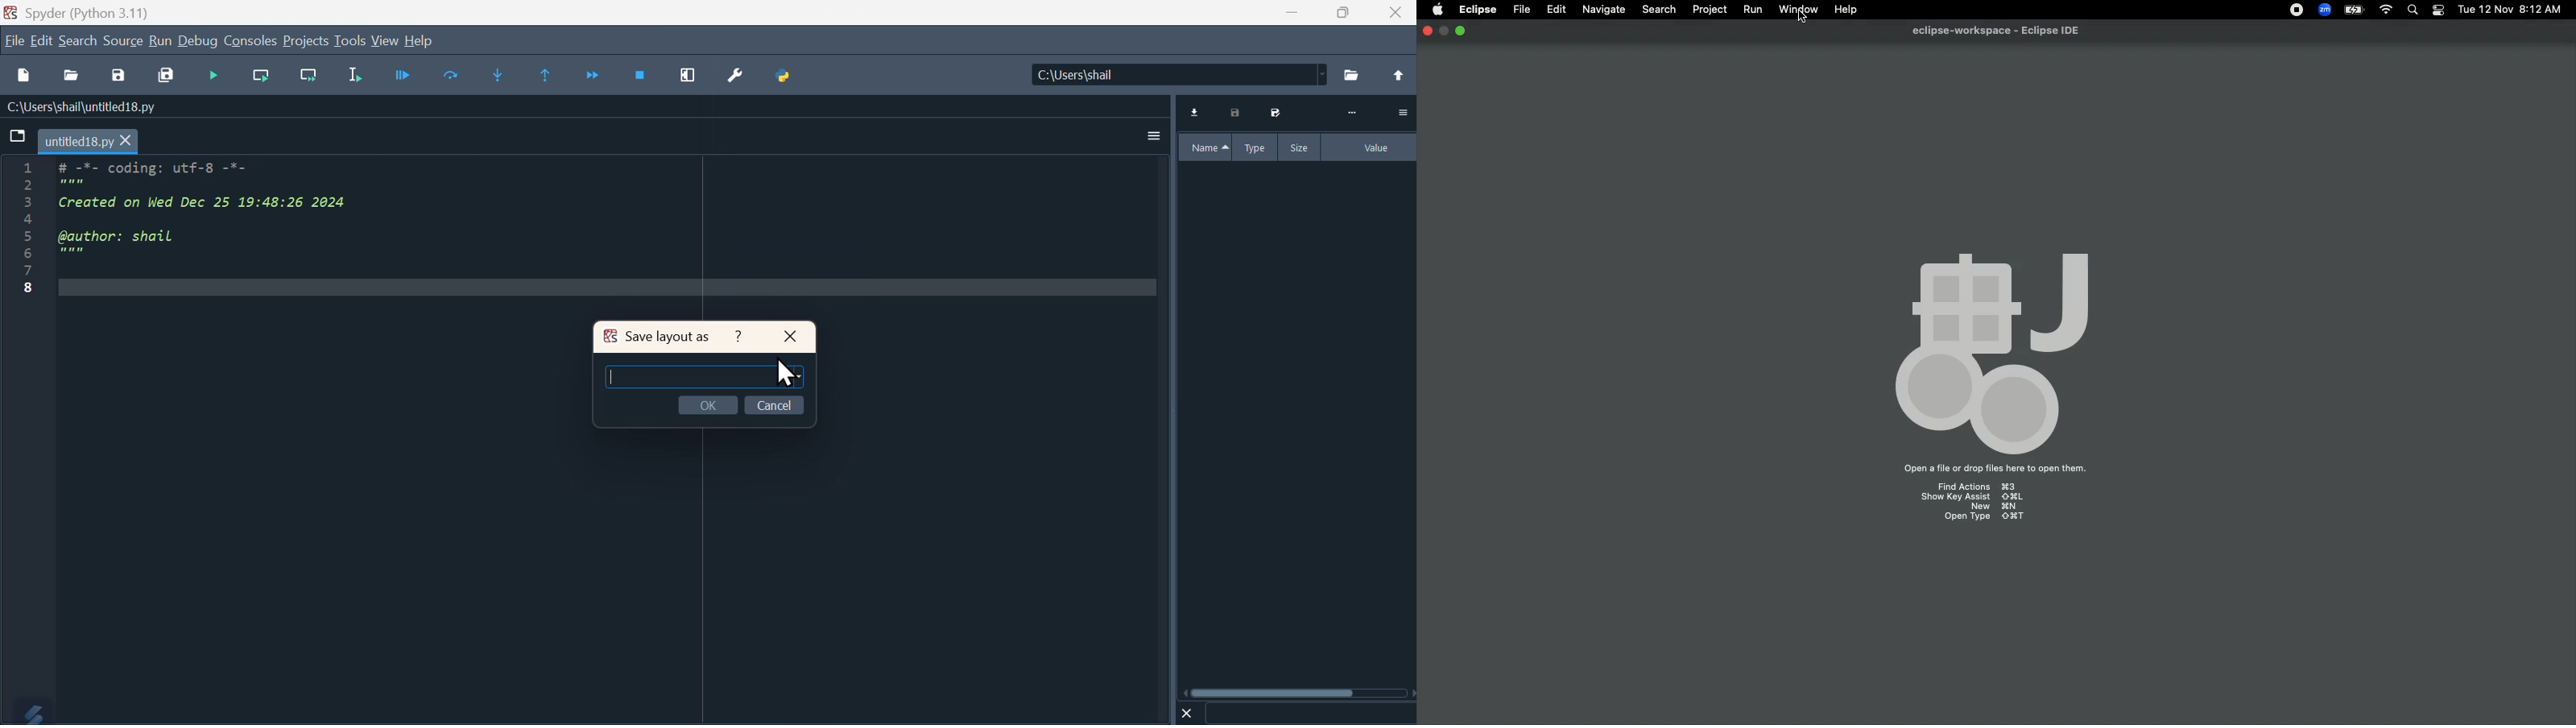 The height and width of the screenshot is (728, 2576). Describe the element at coordinates (495, 74) in the screenshot. I see `Find next` at that location.